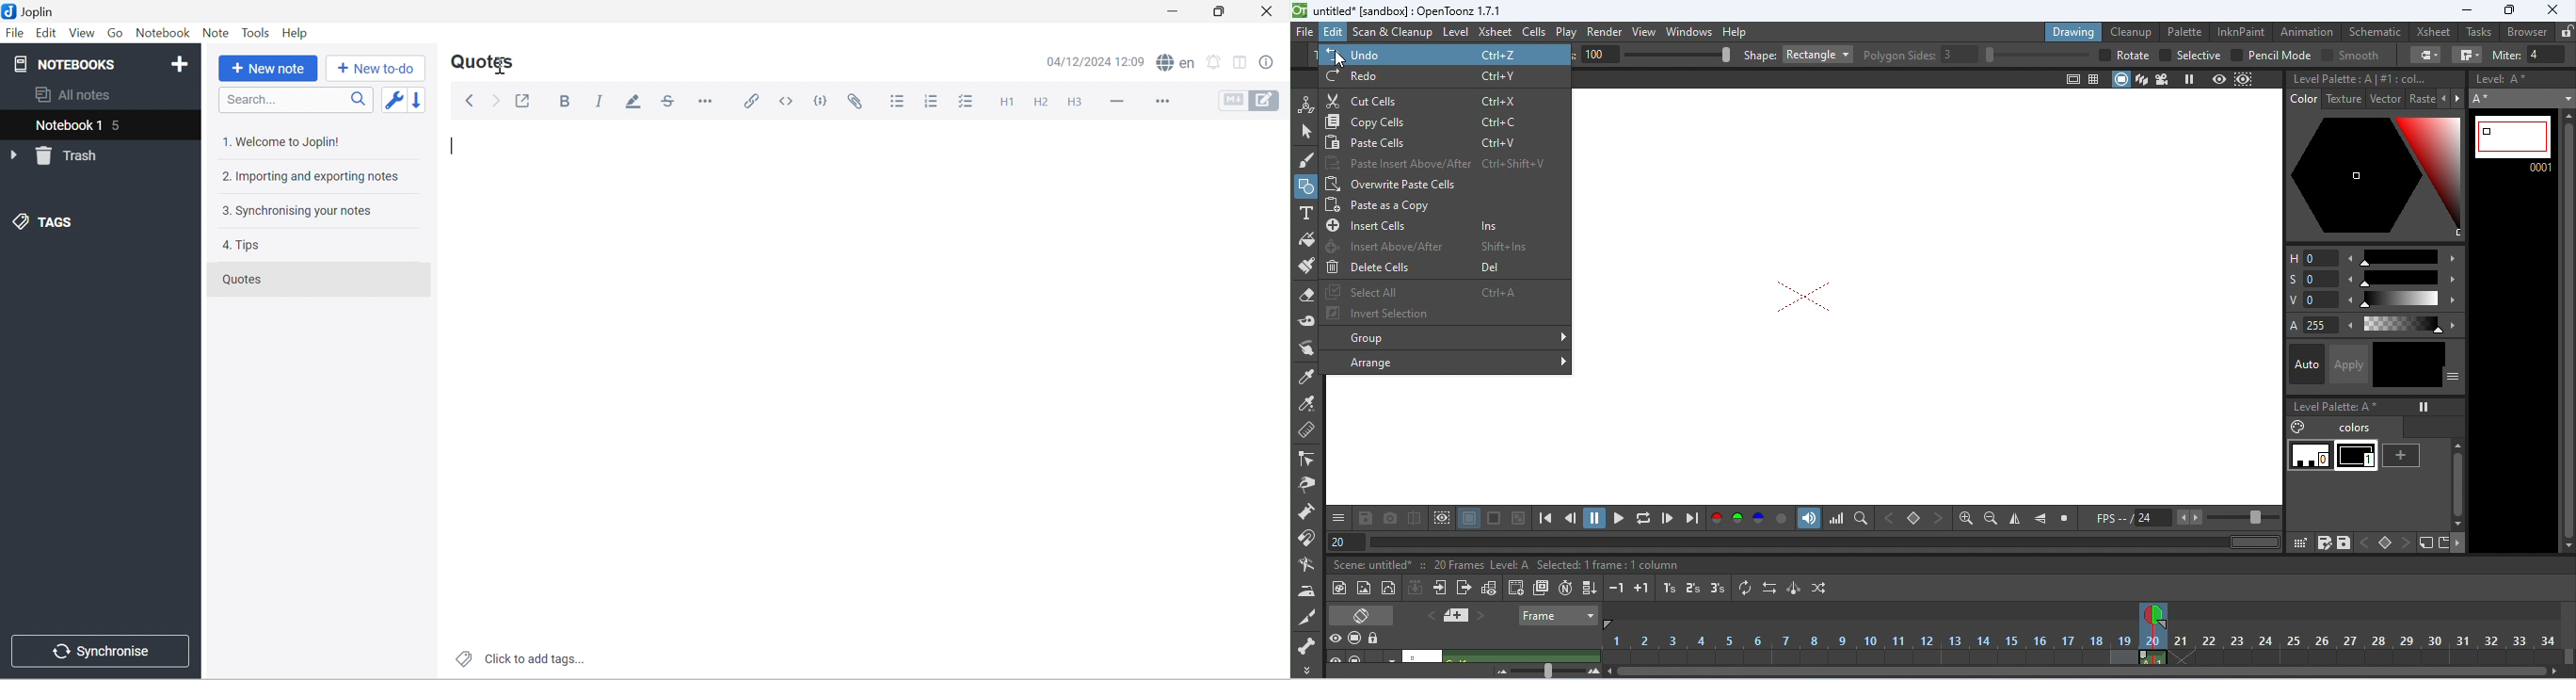 The image size is (2576, 700). Describe the element at coordinates (270, 69) in the screenshot. I see `New note` at that location.